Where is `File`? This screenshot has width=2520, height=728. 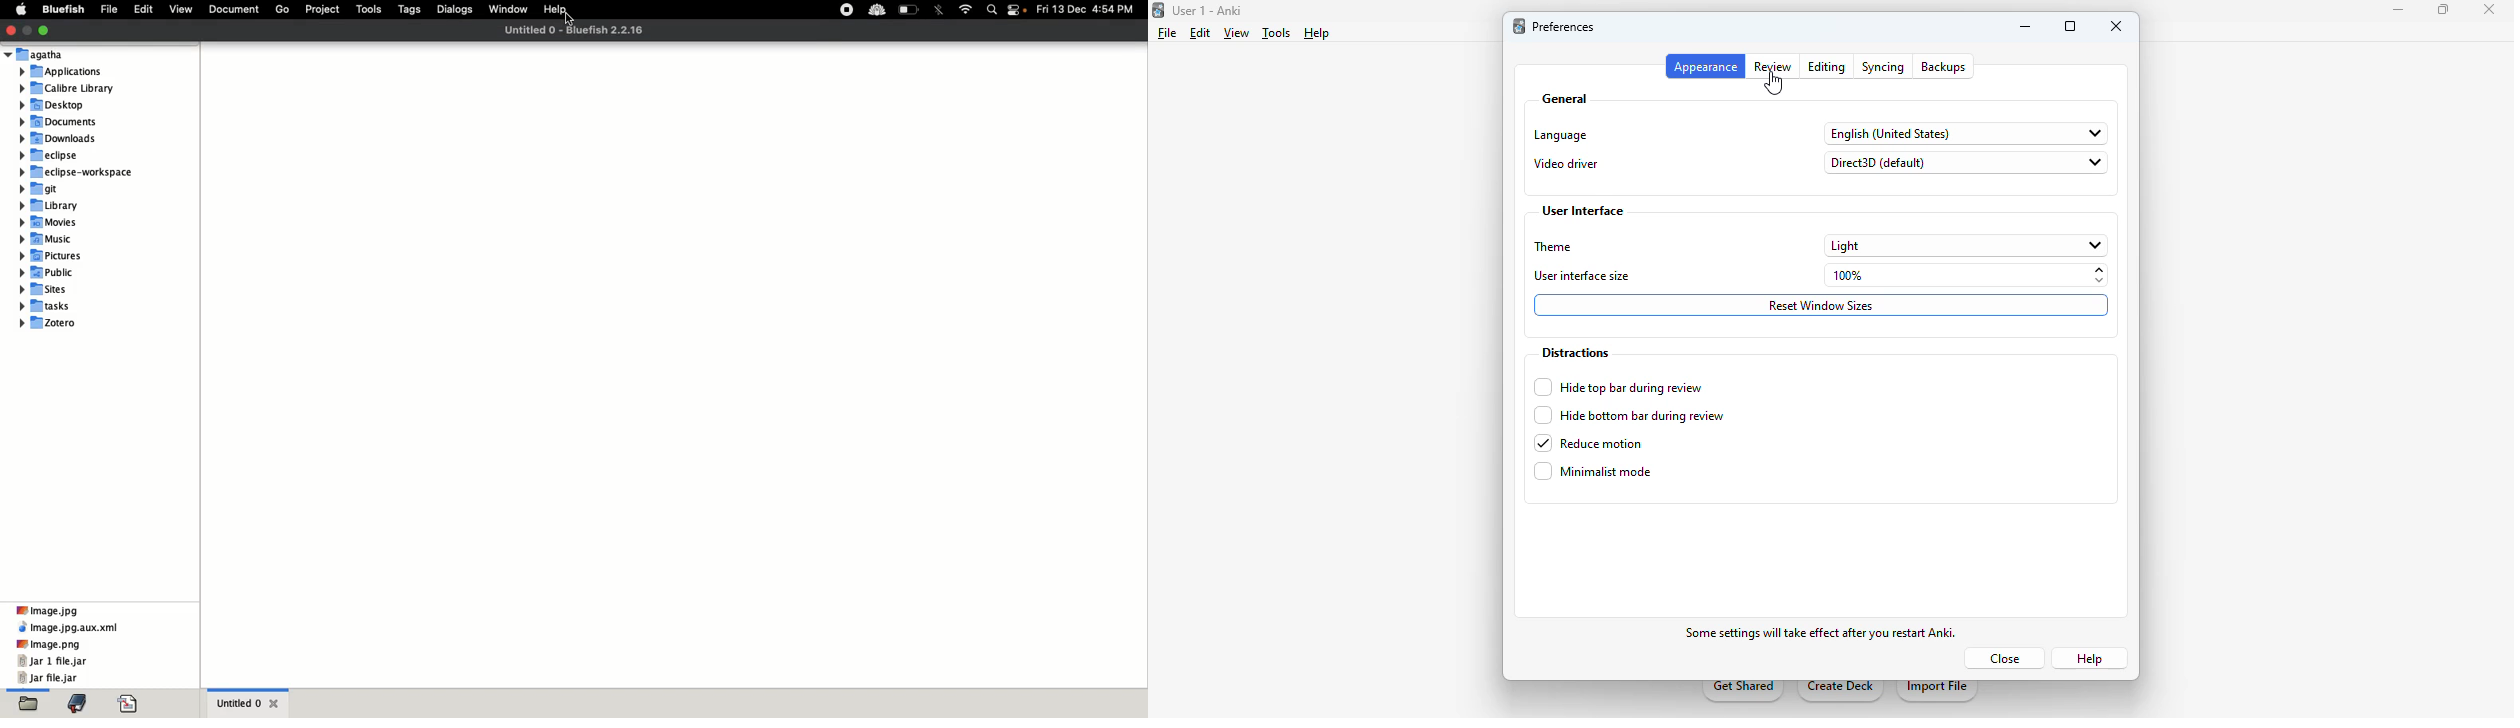 File is located at coordinates (108, 8).